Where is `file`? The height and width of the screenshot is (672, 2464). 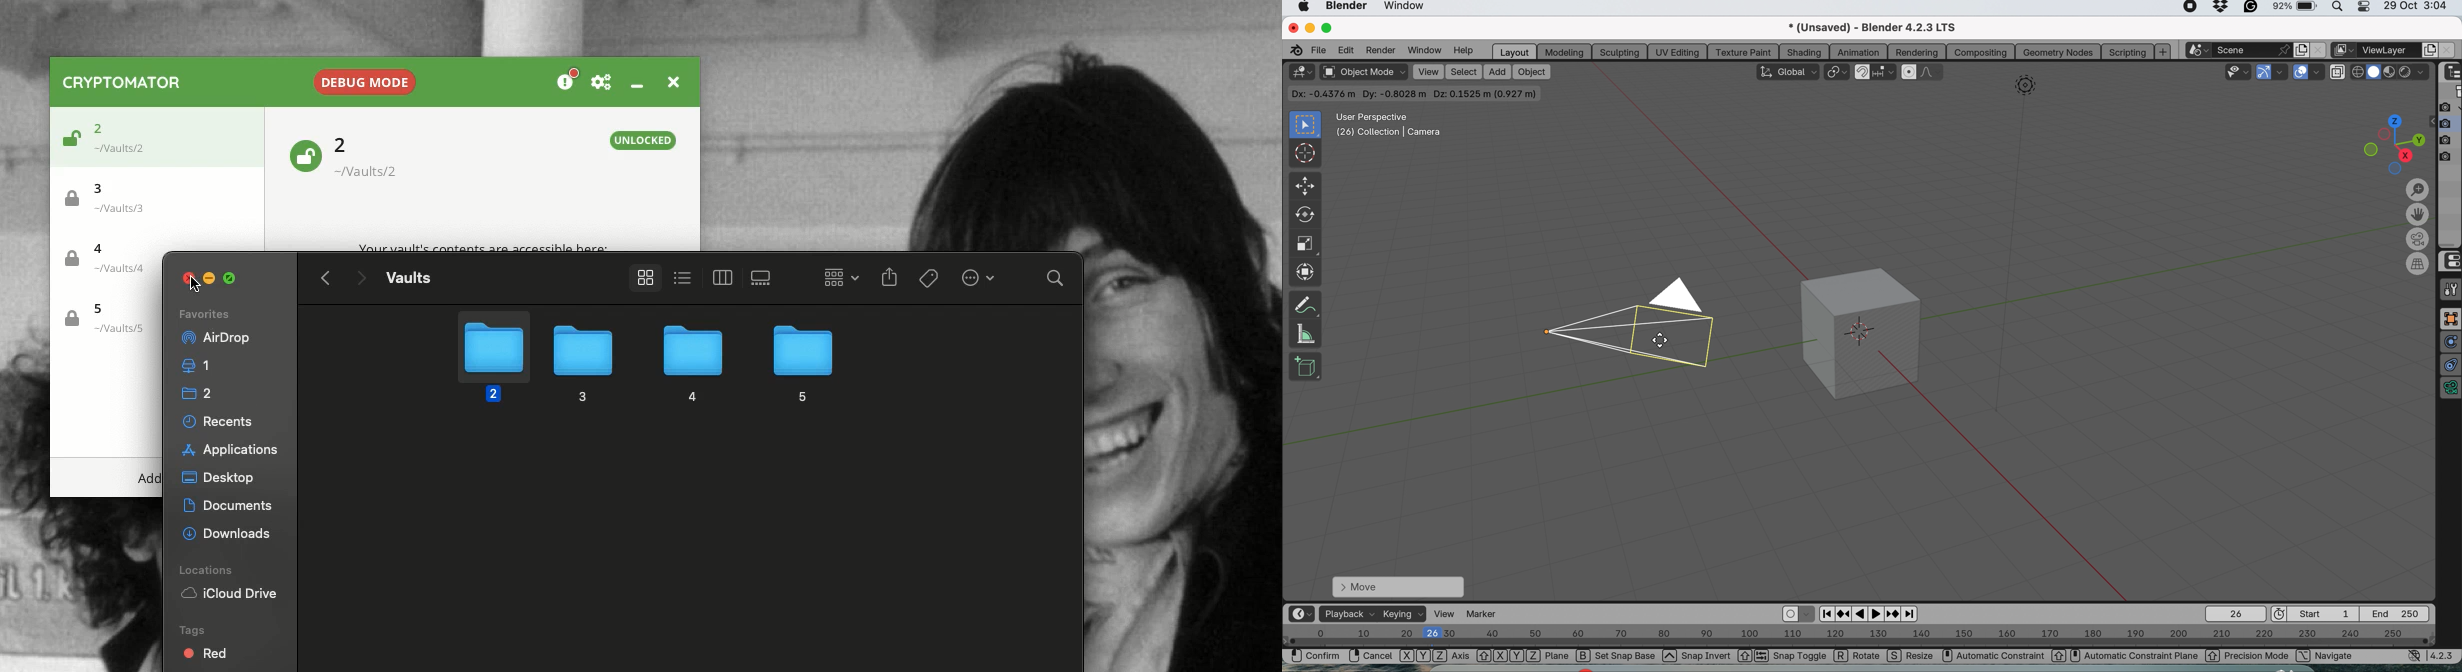 file is located at coordinates (1320, 50).